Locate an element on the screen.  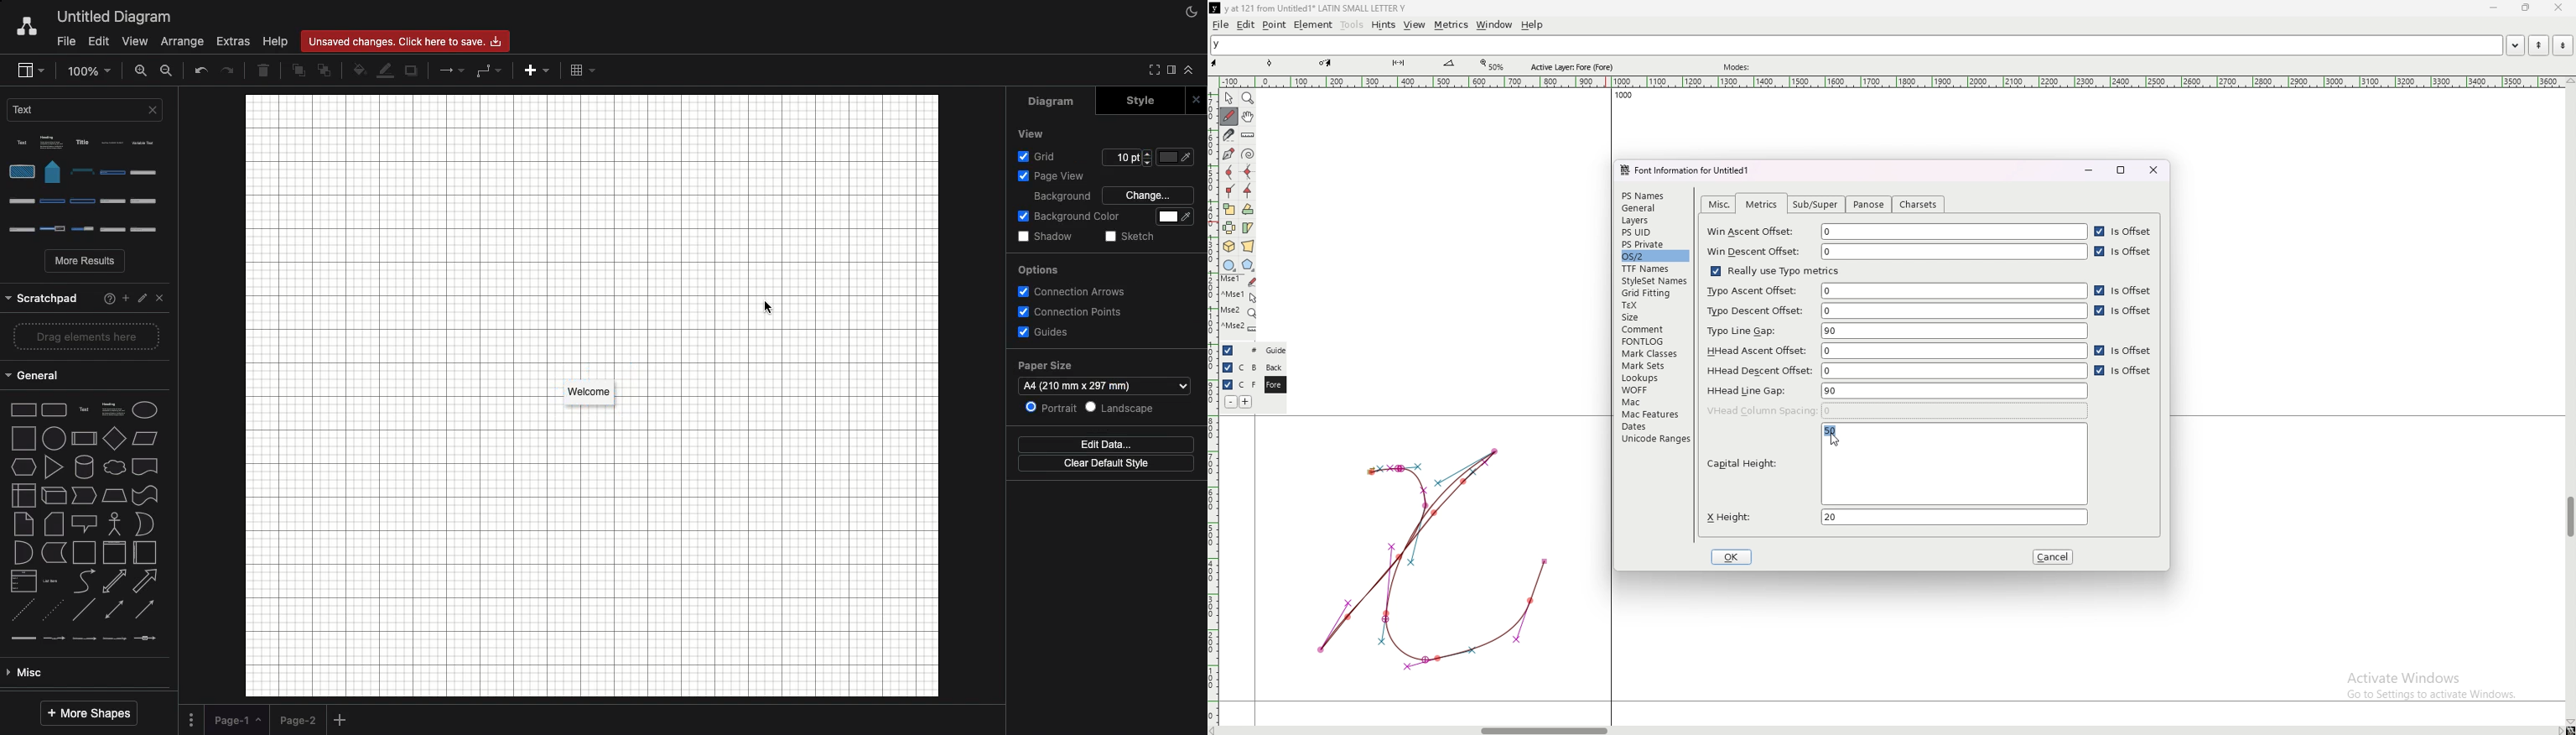
font information for untitled1 is located at coordinates (1690, 171).